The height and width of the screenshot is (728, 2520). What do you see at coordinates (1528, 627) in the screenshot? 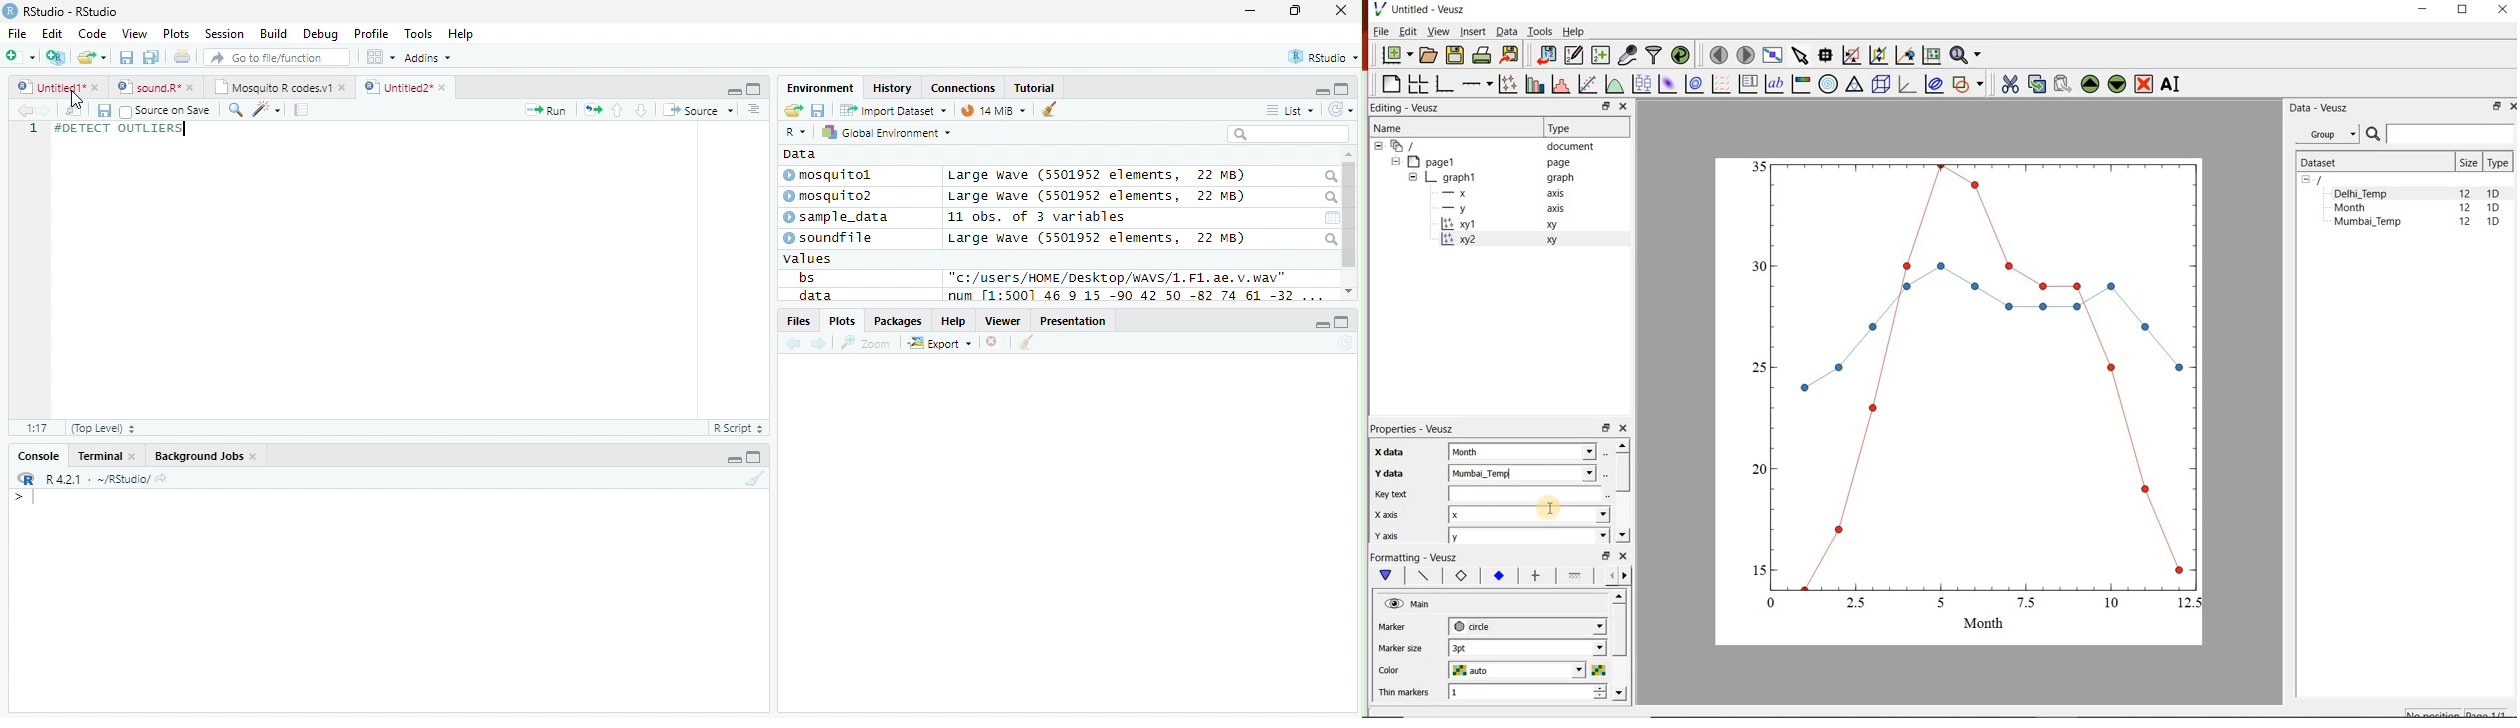
I see `circle` at bounding box center [1528, 627].